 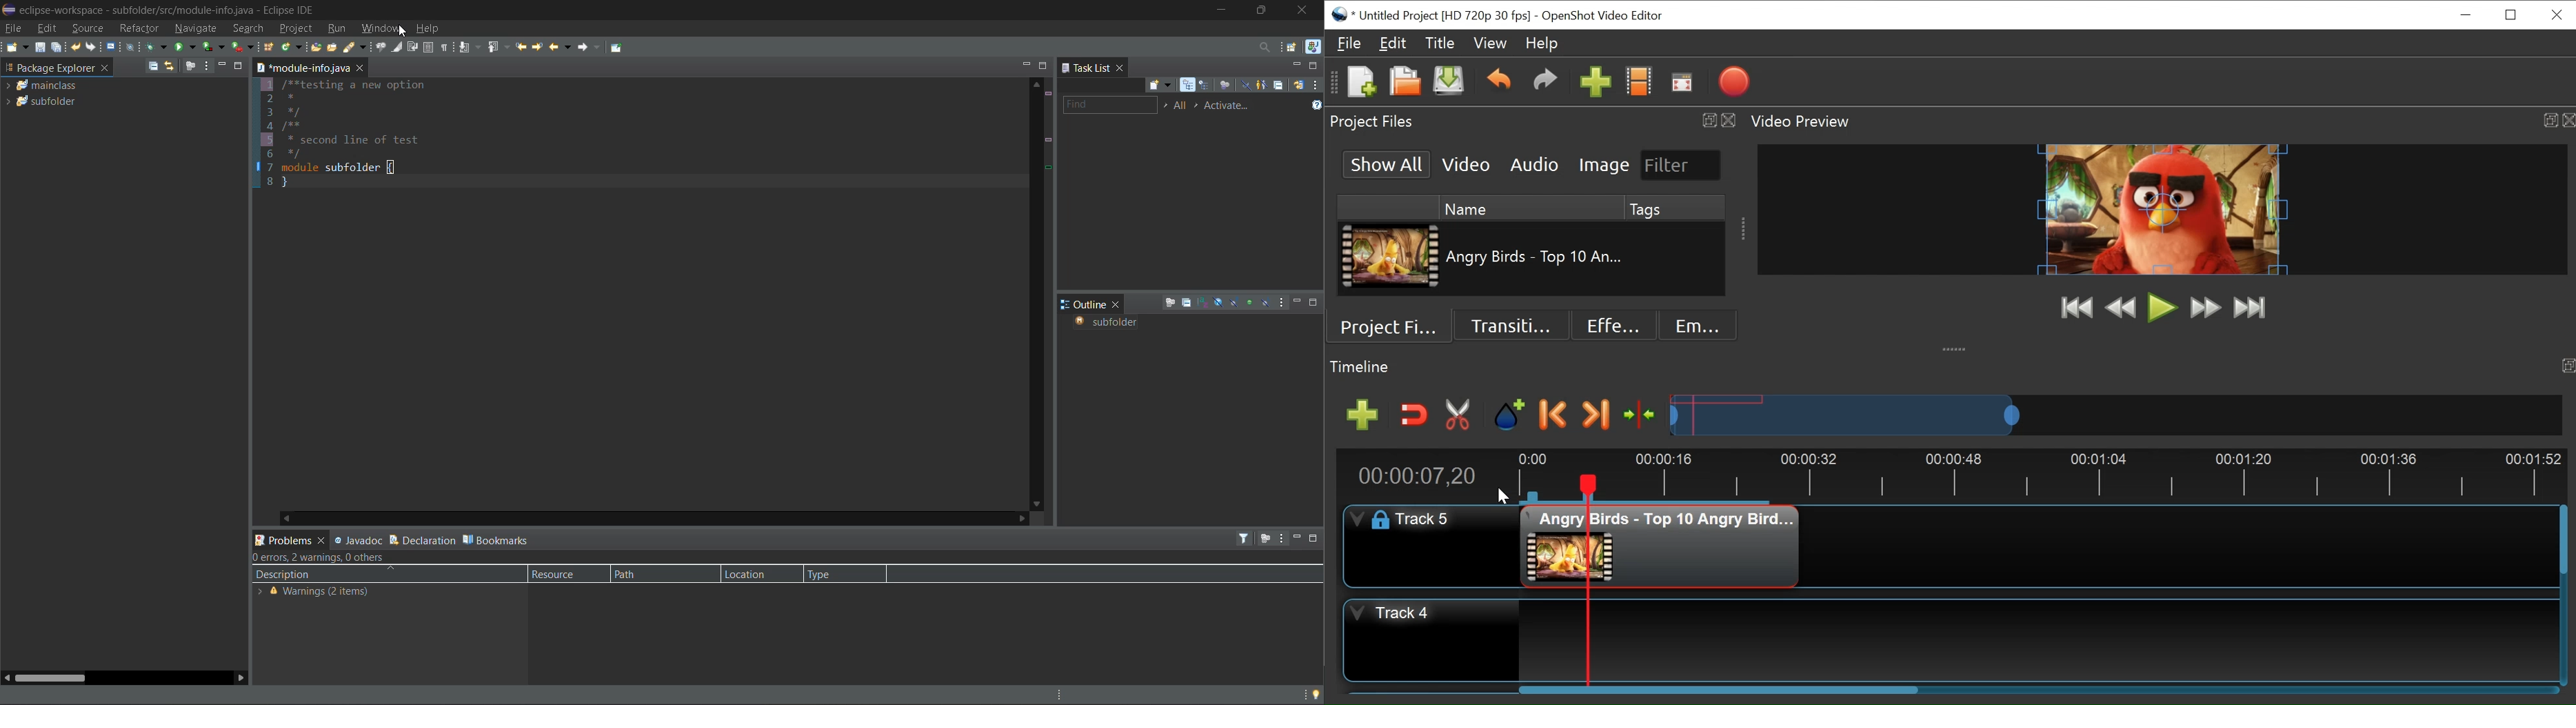 What do you see at coordinates (590, 48) in the screenshot?
I see `forward` at bounding box center [590, 48].